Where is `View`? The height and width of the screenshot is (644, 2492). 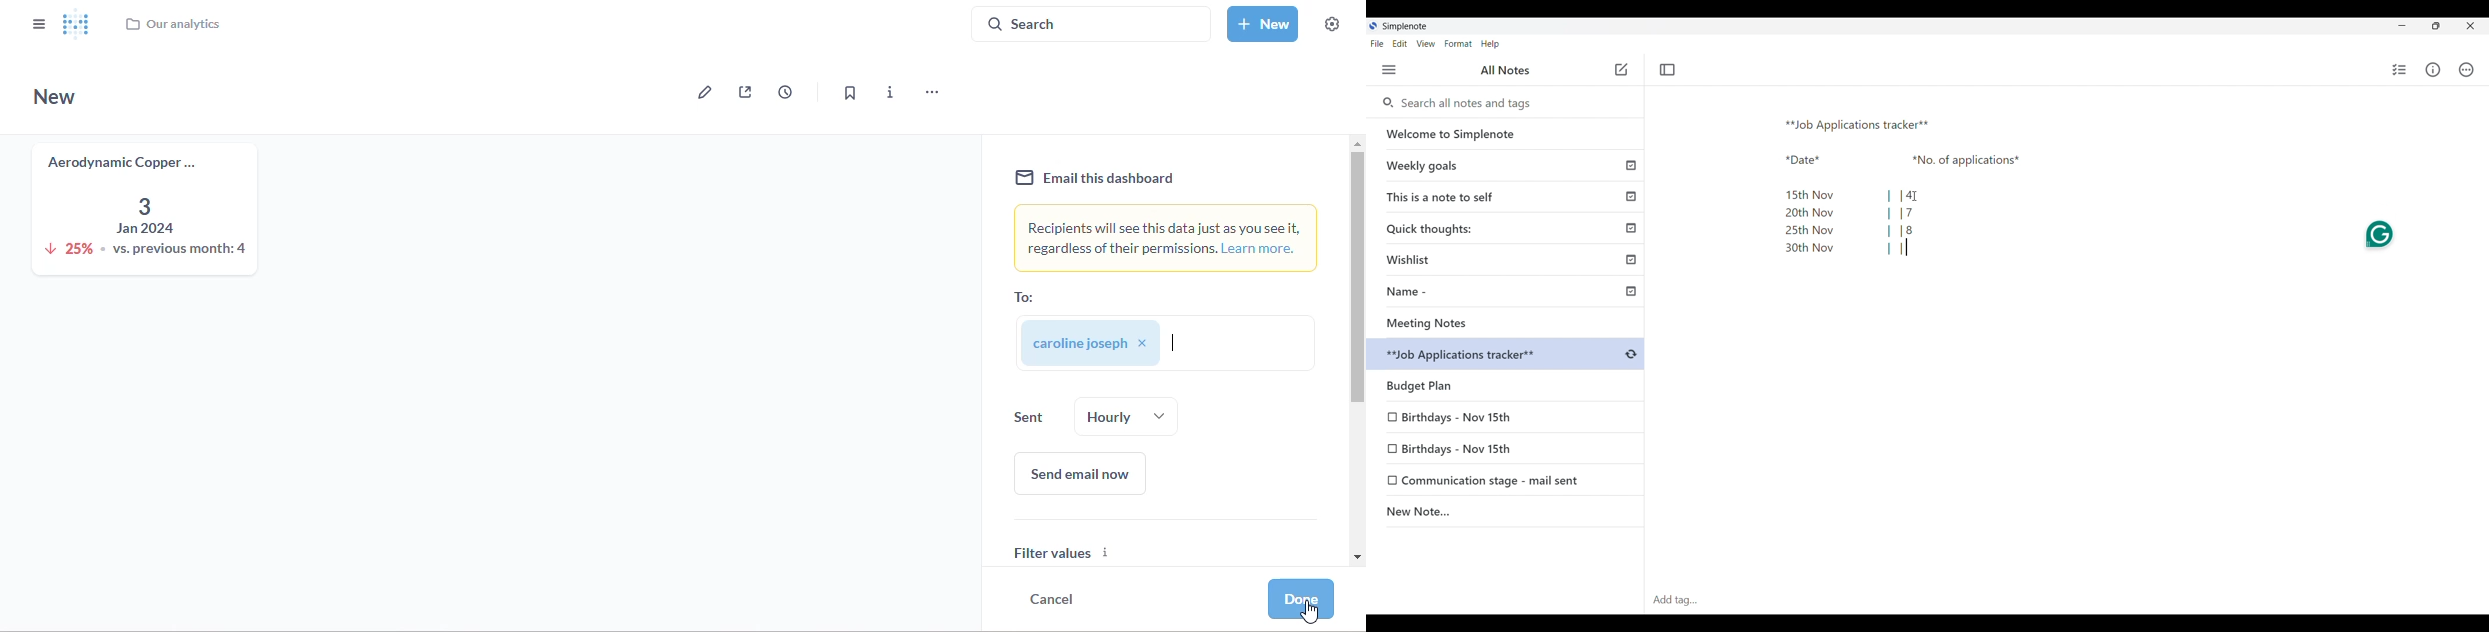
View is located at coordinates (1426, 44).